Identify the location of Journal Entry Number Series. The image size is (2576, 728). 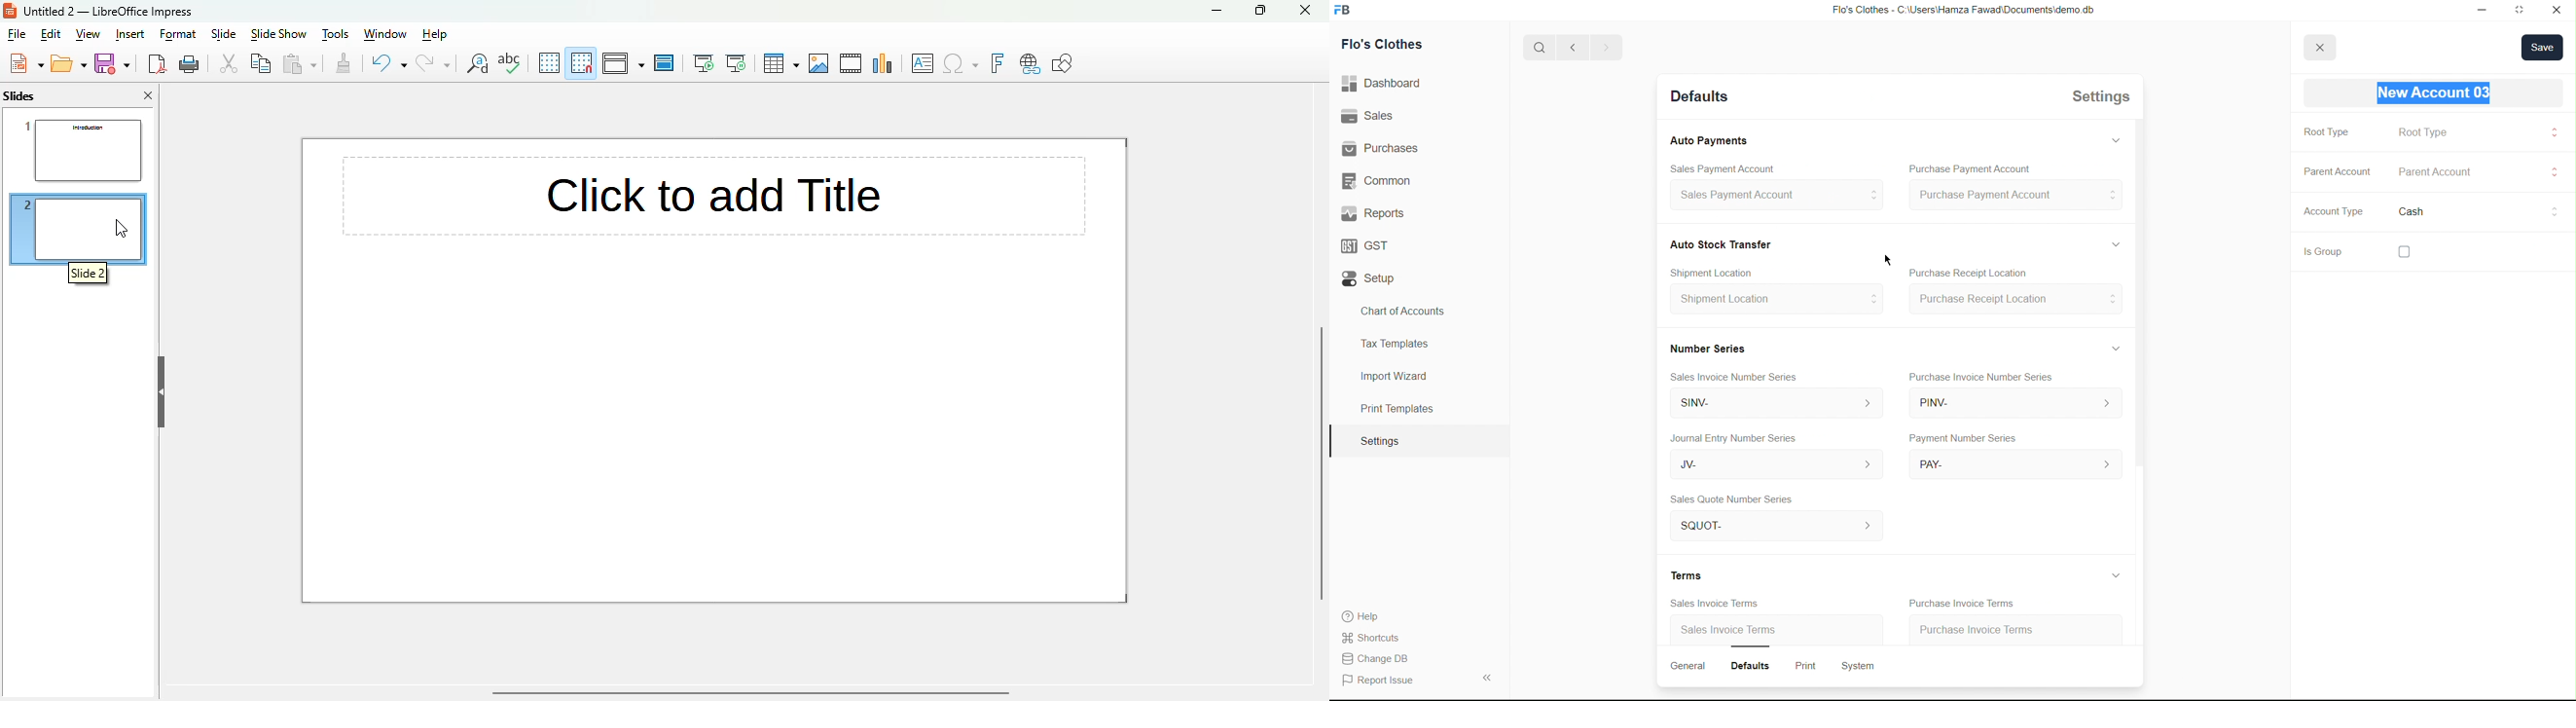
(1735, 436).